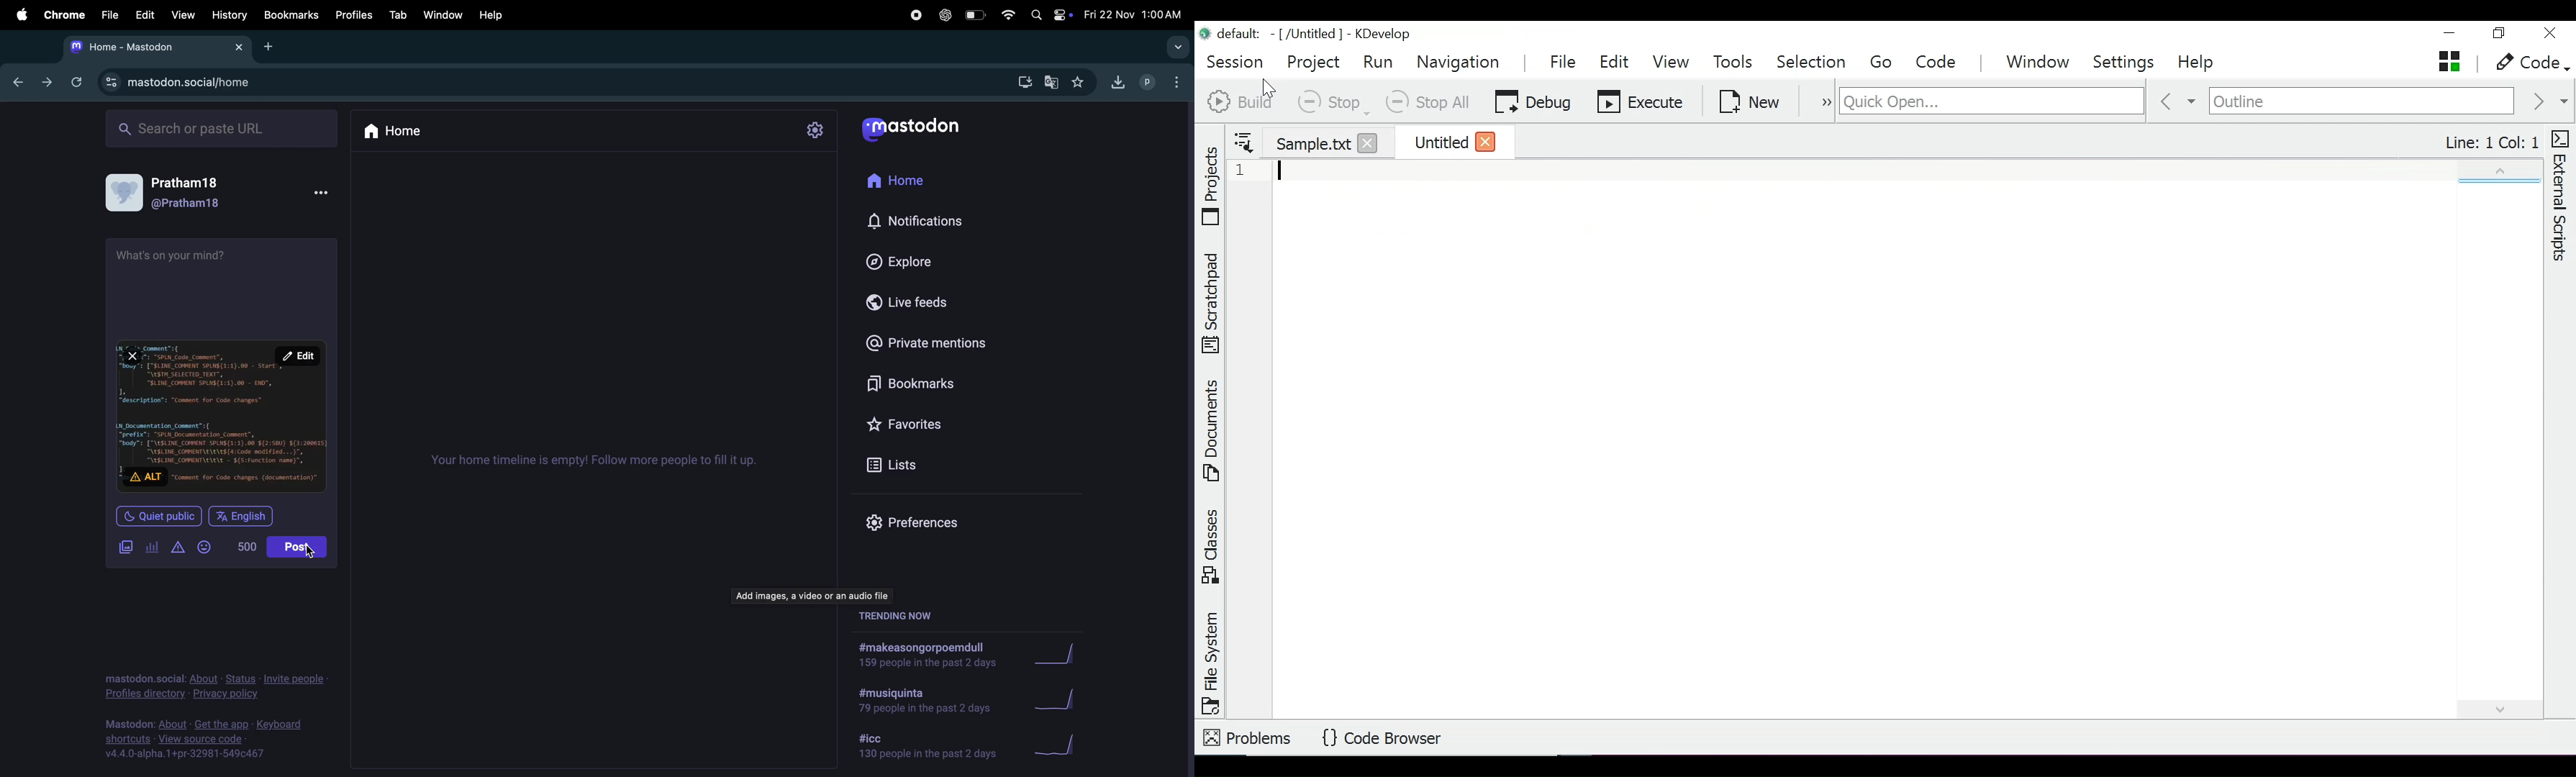 Image resolution: width=2576 pixels, height=784 pixels. What do you see at coordinates (935, 422) in the screenshot?
I see `favourites` at bounding box center [935, 422].